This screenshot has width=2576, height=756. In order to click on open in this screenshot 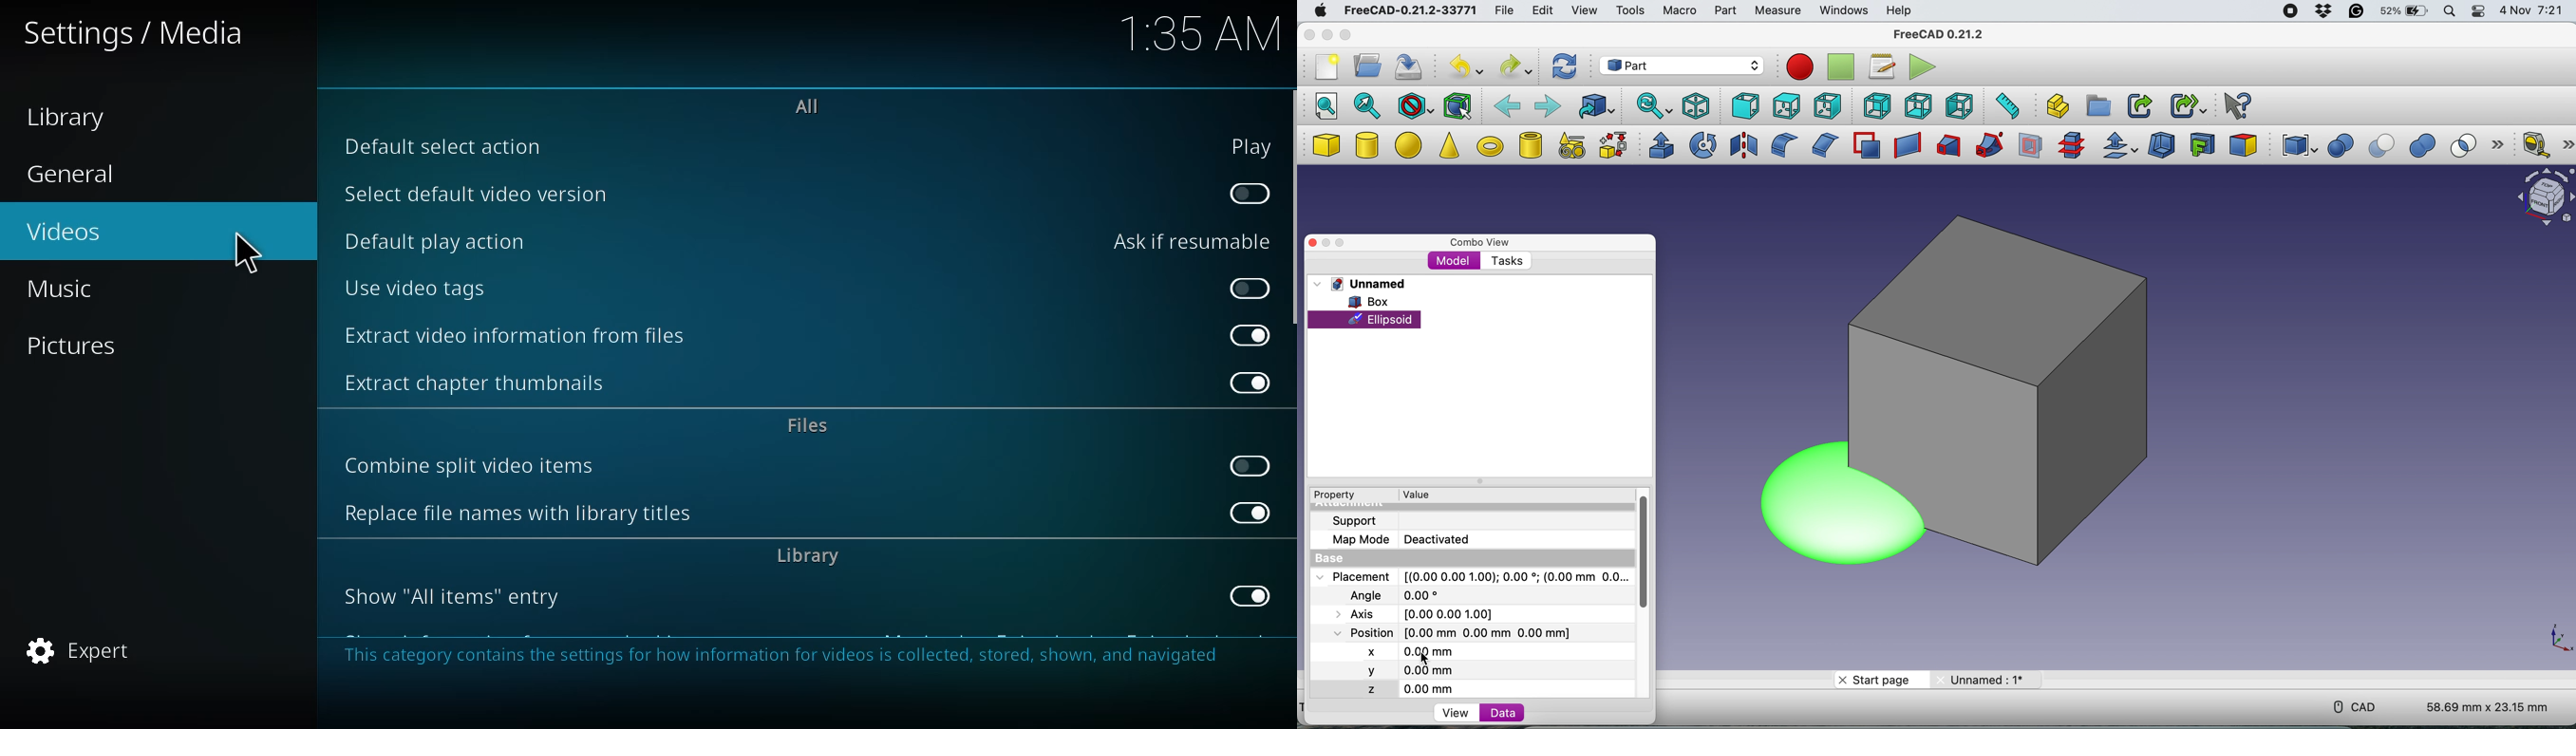, I will do `click(1363, 65)`.